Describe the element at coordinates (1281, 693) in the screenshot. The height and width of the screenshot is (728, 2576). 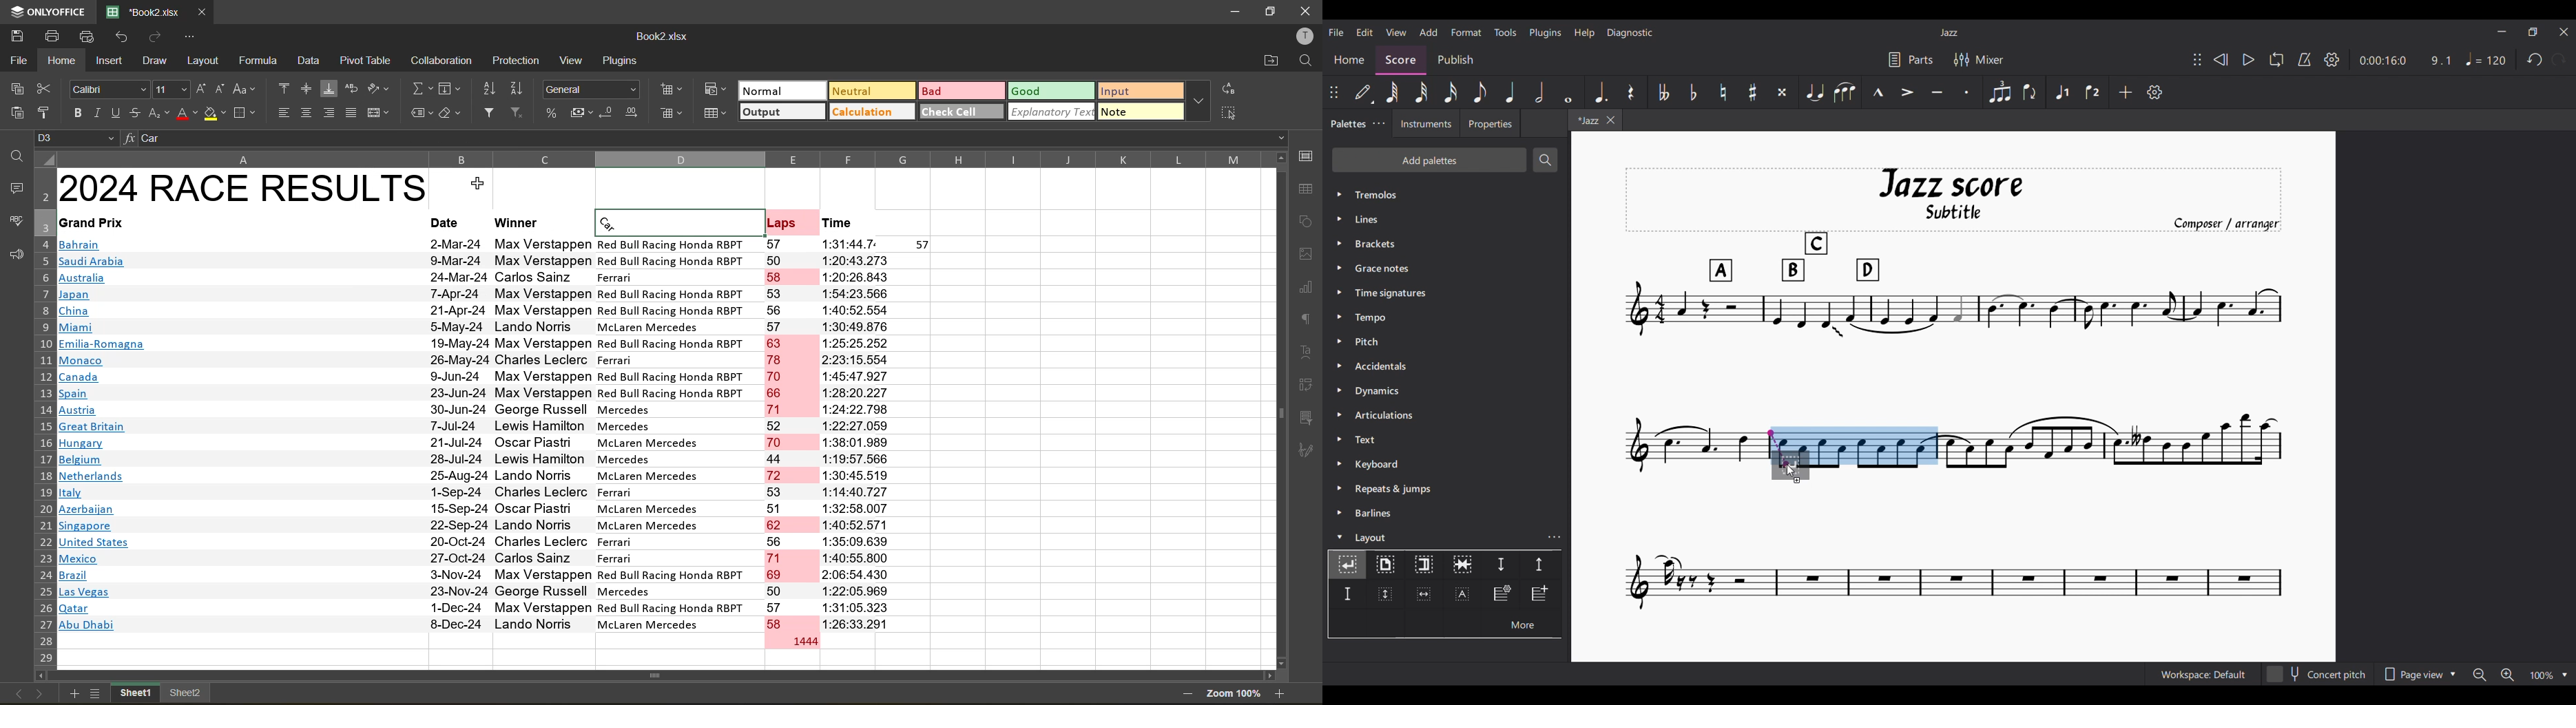
I see `zoom in` at that location.